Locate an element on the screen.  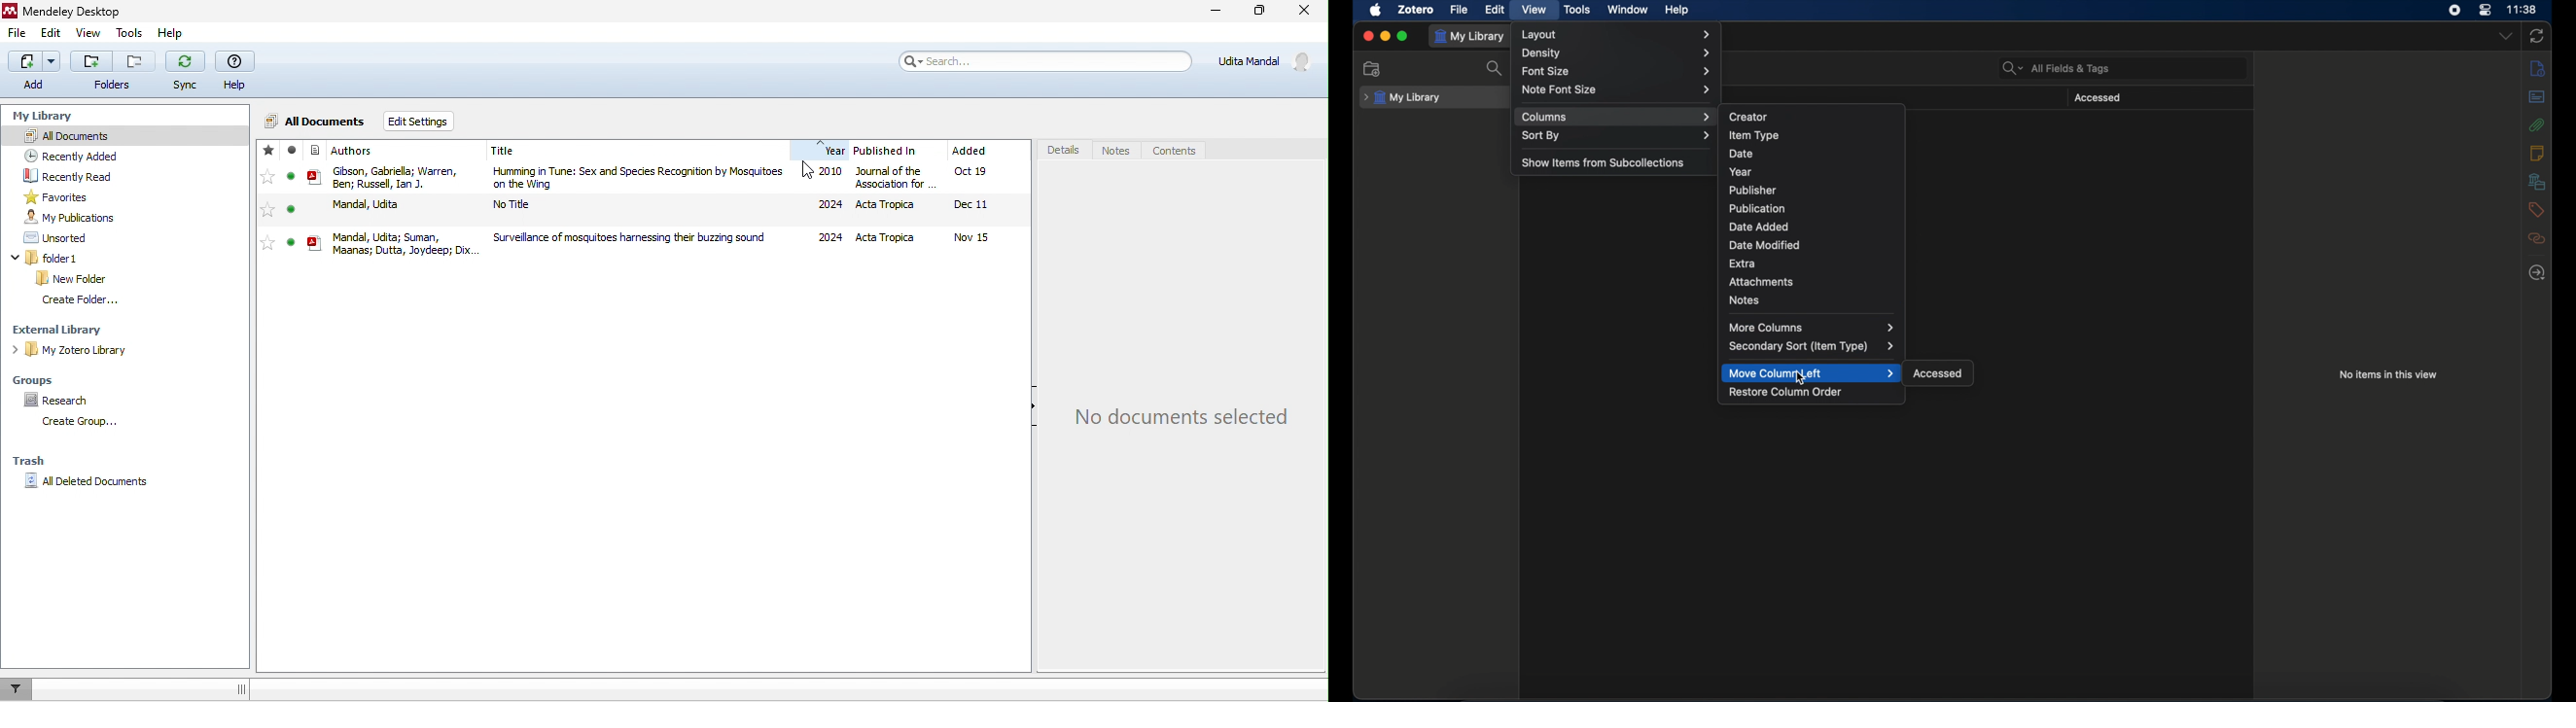
tools is located at coordinates (1577, 10).